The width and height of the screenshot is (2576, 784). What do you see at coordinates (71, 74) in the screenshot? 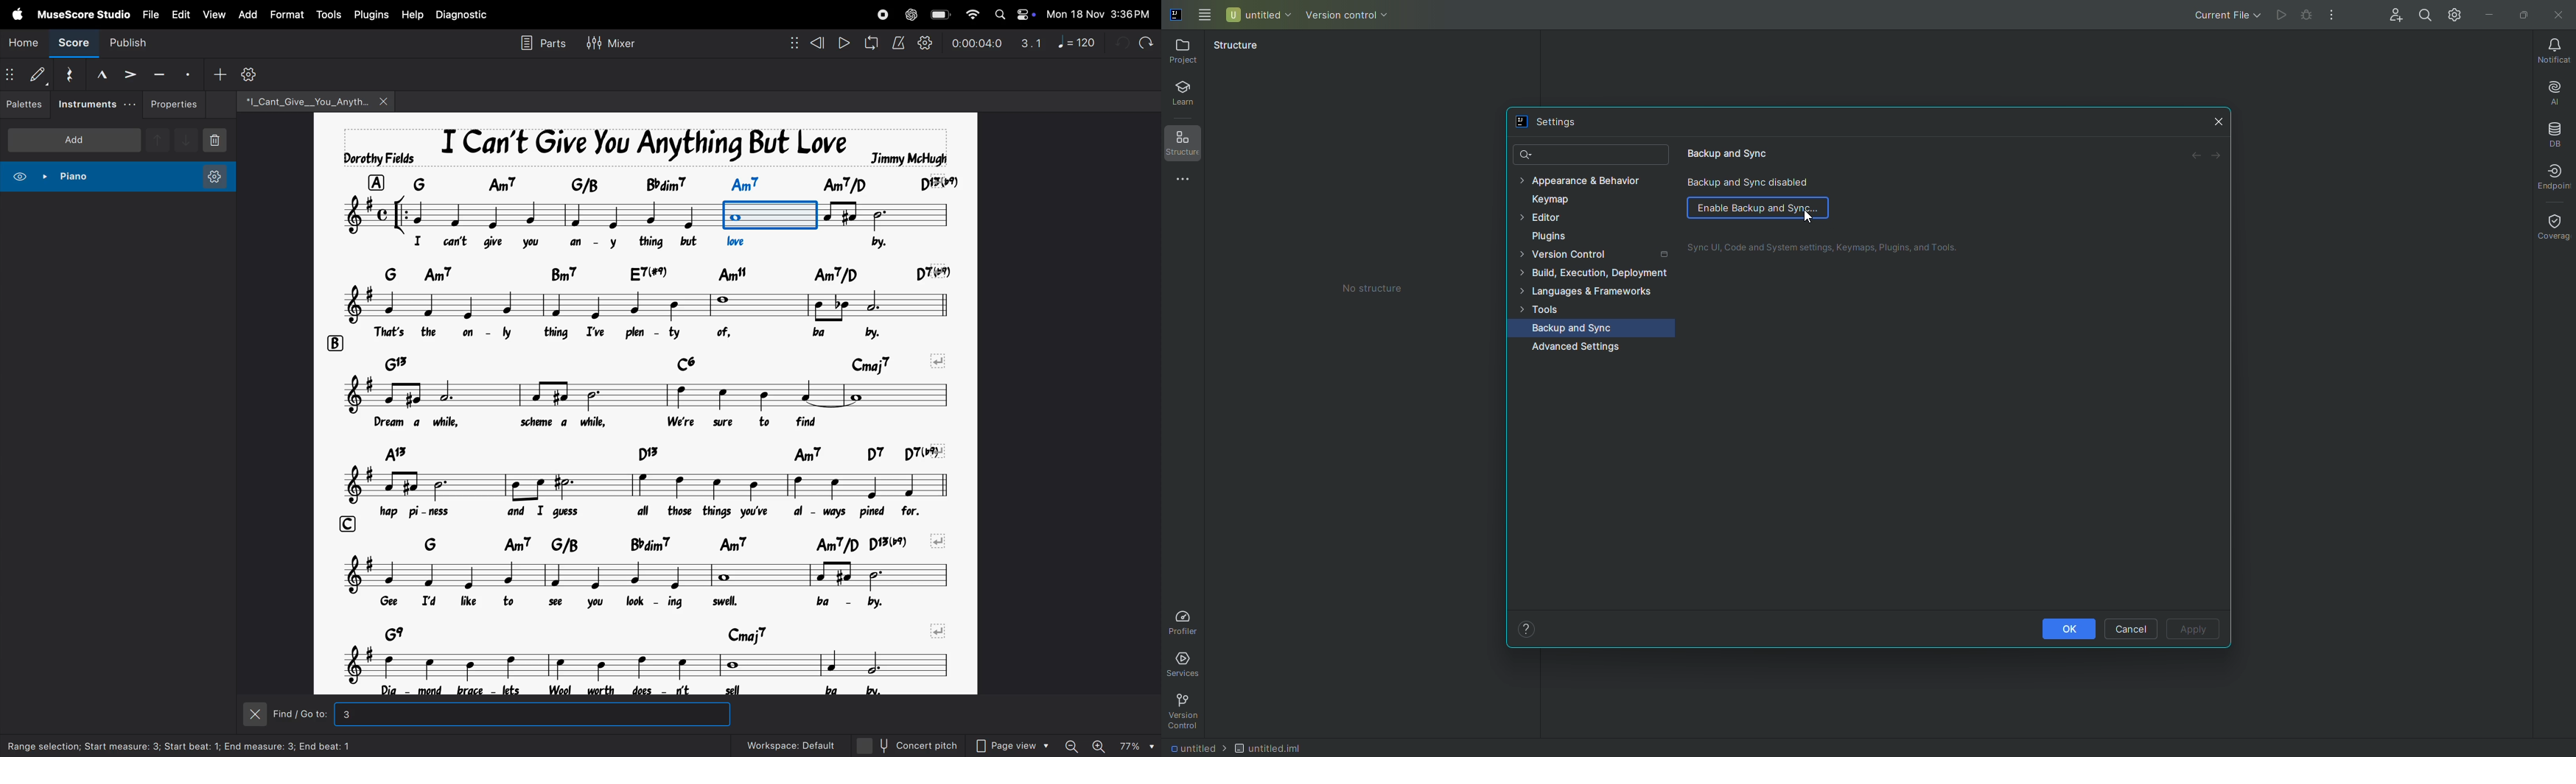
I see `reset` at bounding box center [71, 74].